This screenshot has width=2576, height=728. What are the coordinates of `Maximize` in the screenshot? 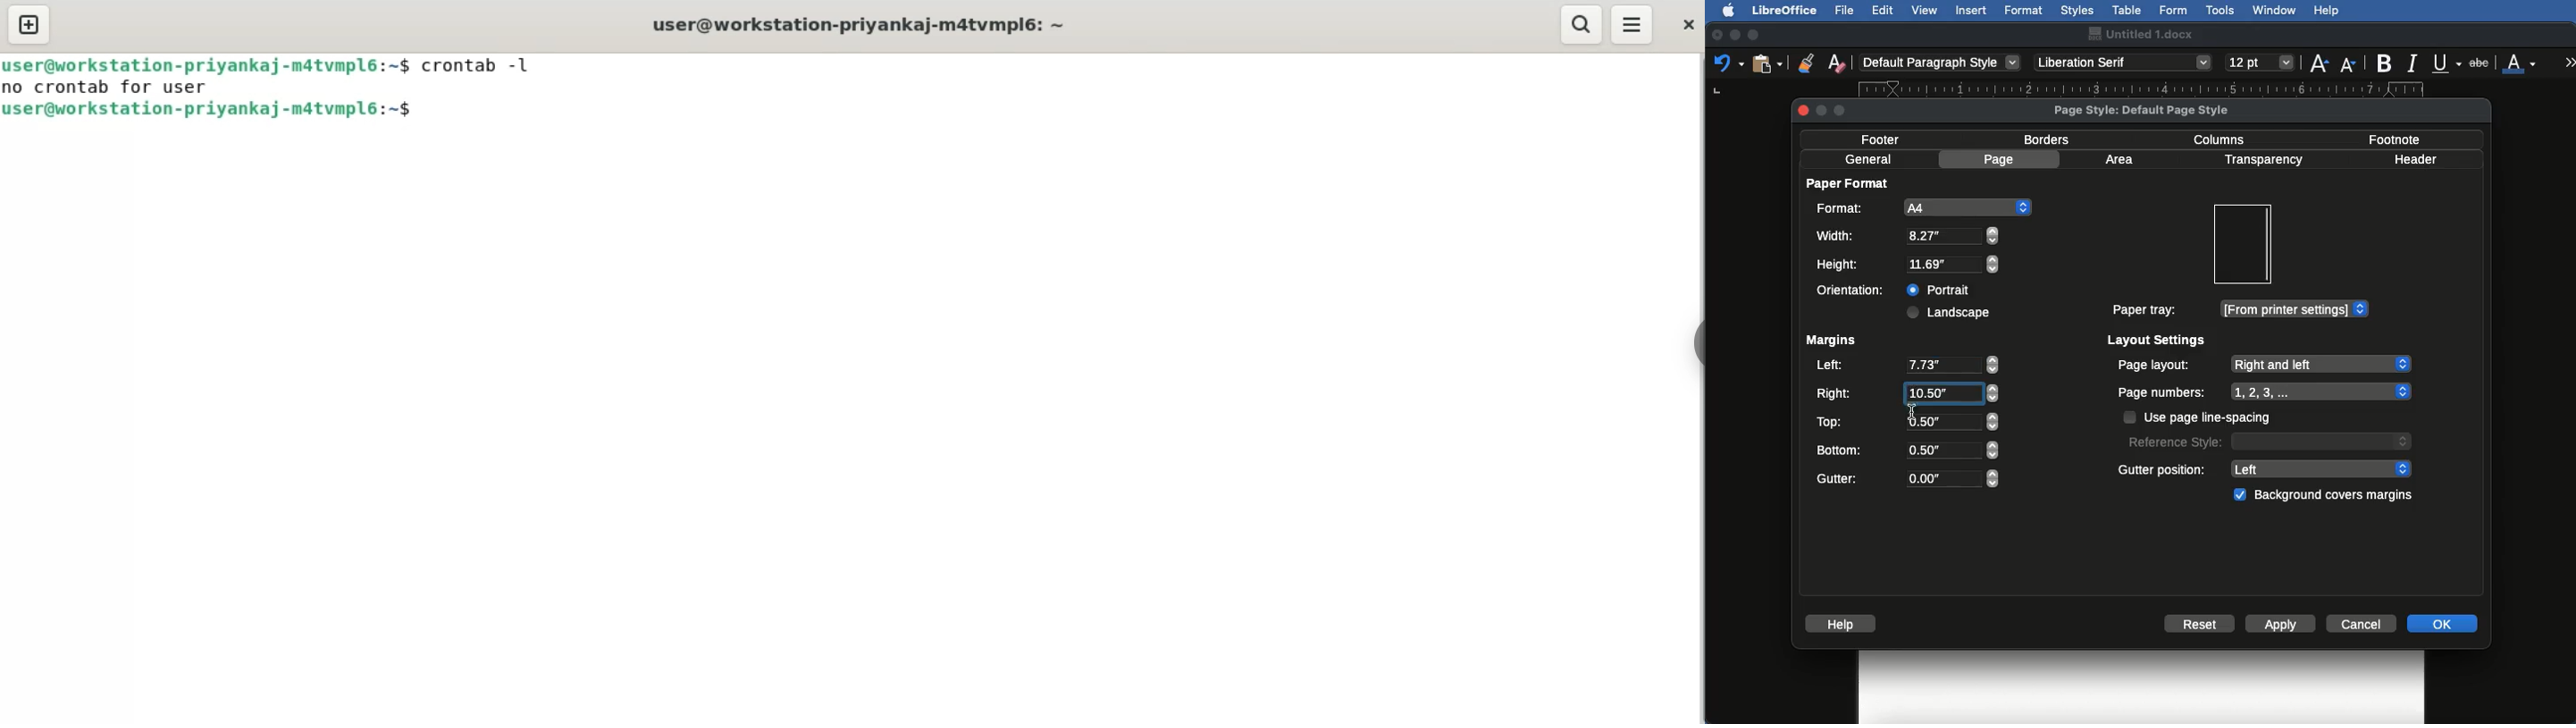 It's located at (1755, 35).